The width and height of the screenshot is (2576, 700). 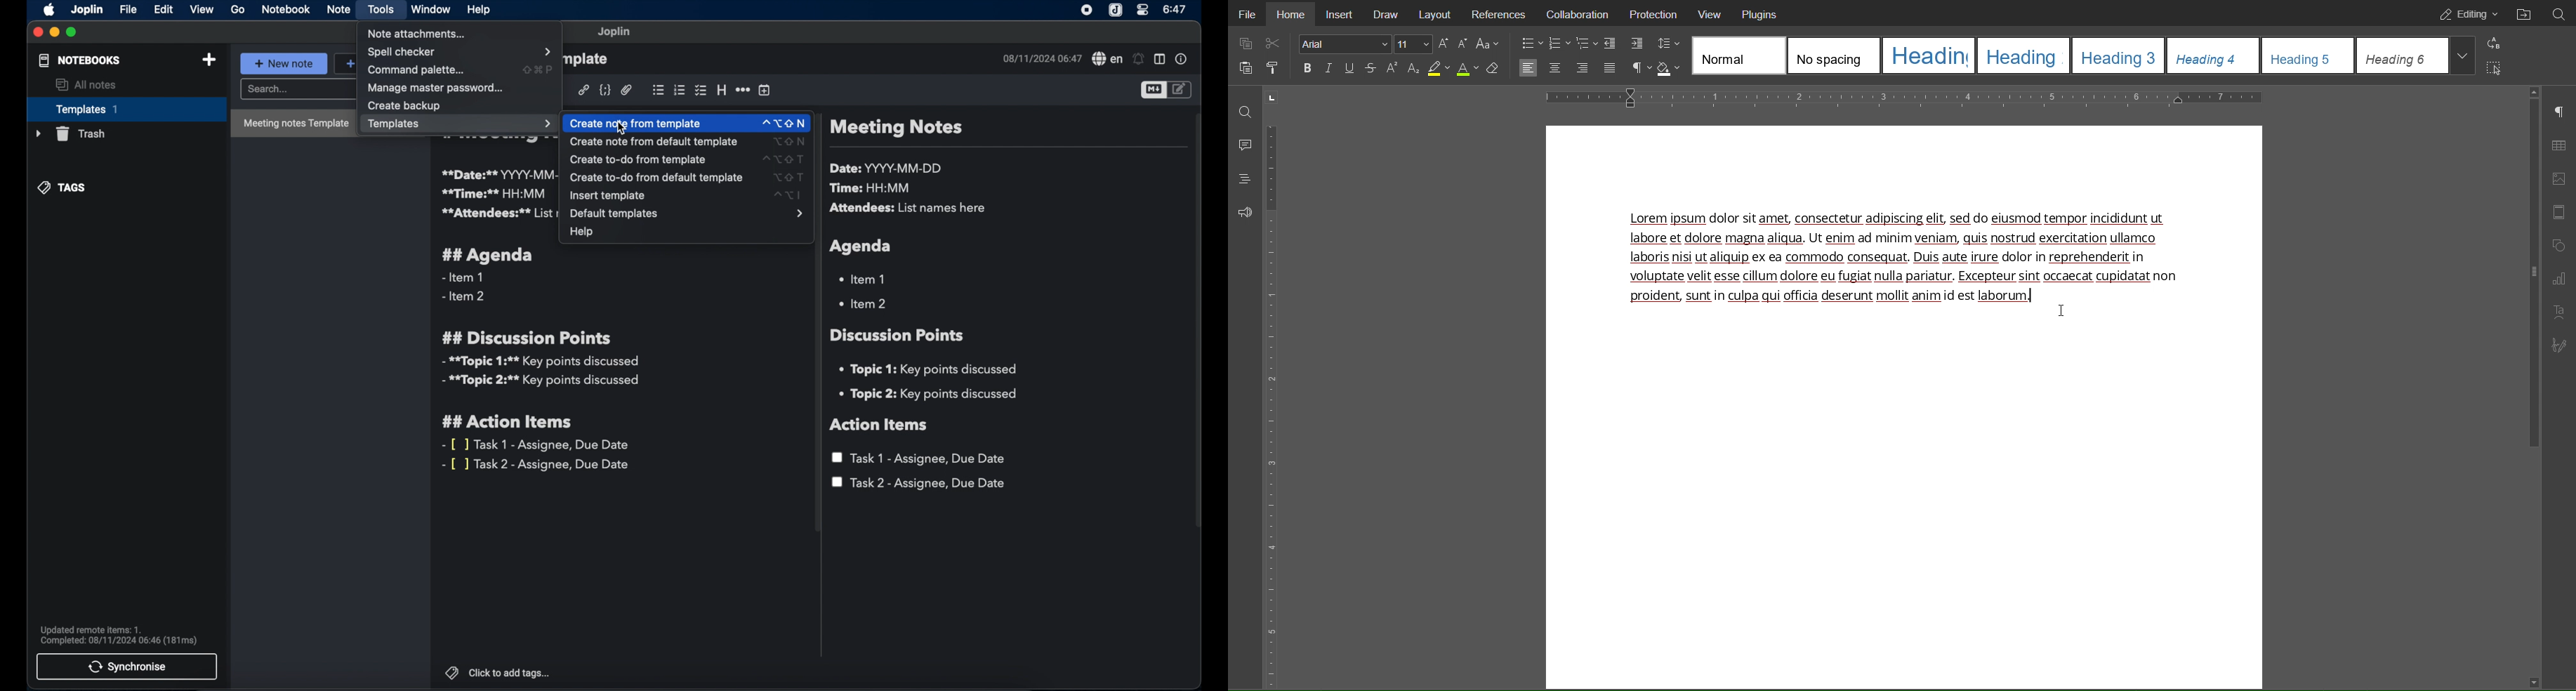 What do you see at coordinates (873, 189) in the screenshot?
I see `time: HH:MM` at bounding box center [873, 189].